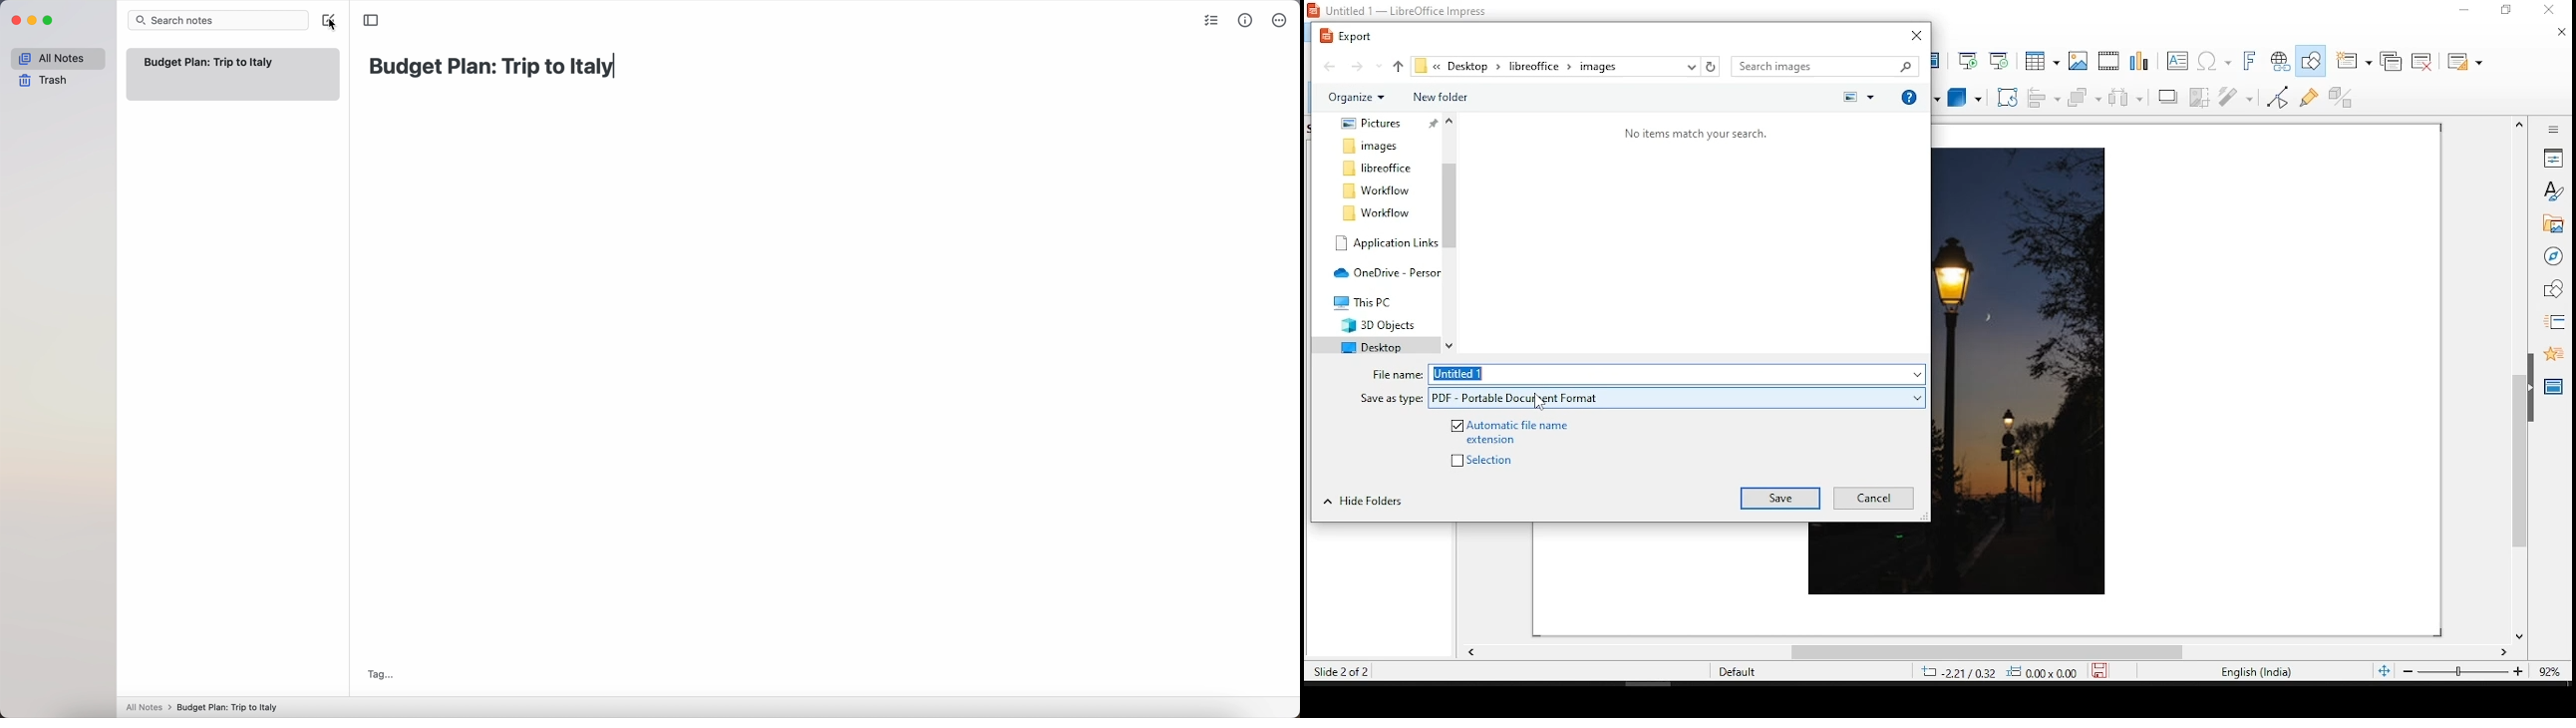  What do you see at coordinates (1857, 97) in the screenshot?
I see `preview` at bounding box center [1857, 97].